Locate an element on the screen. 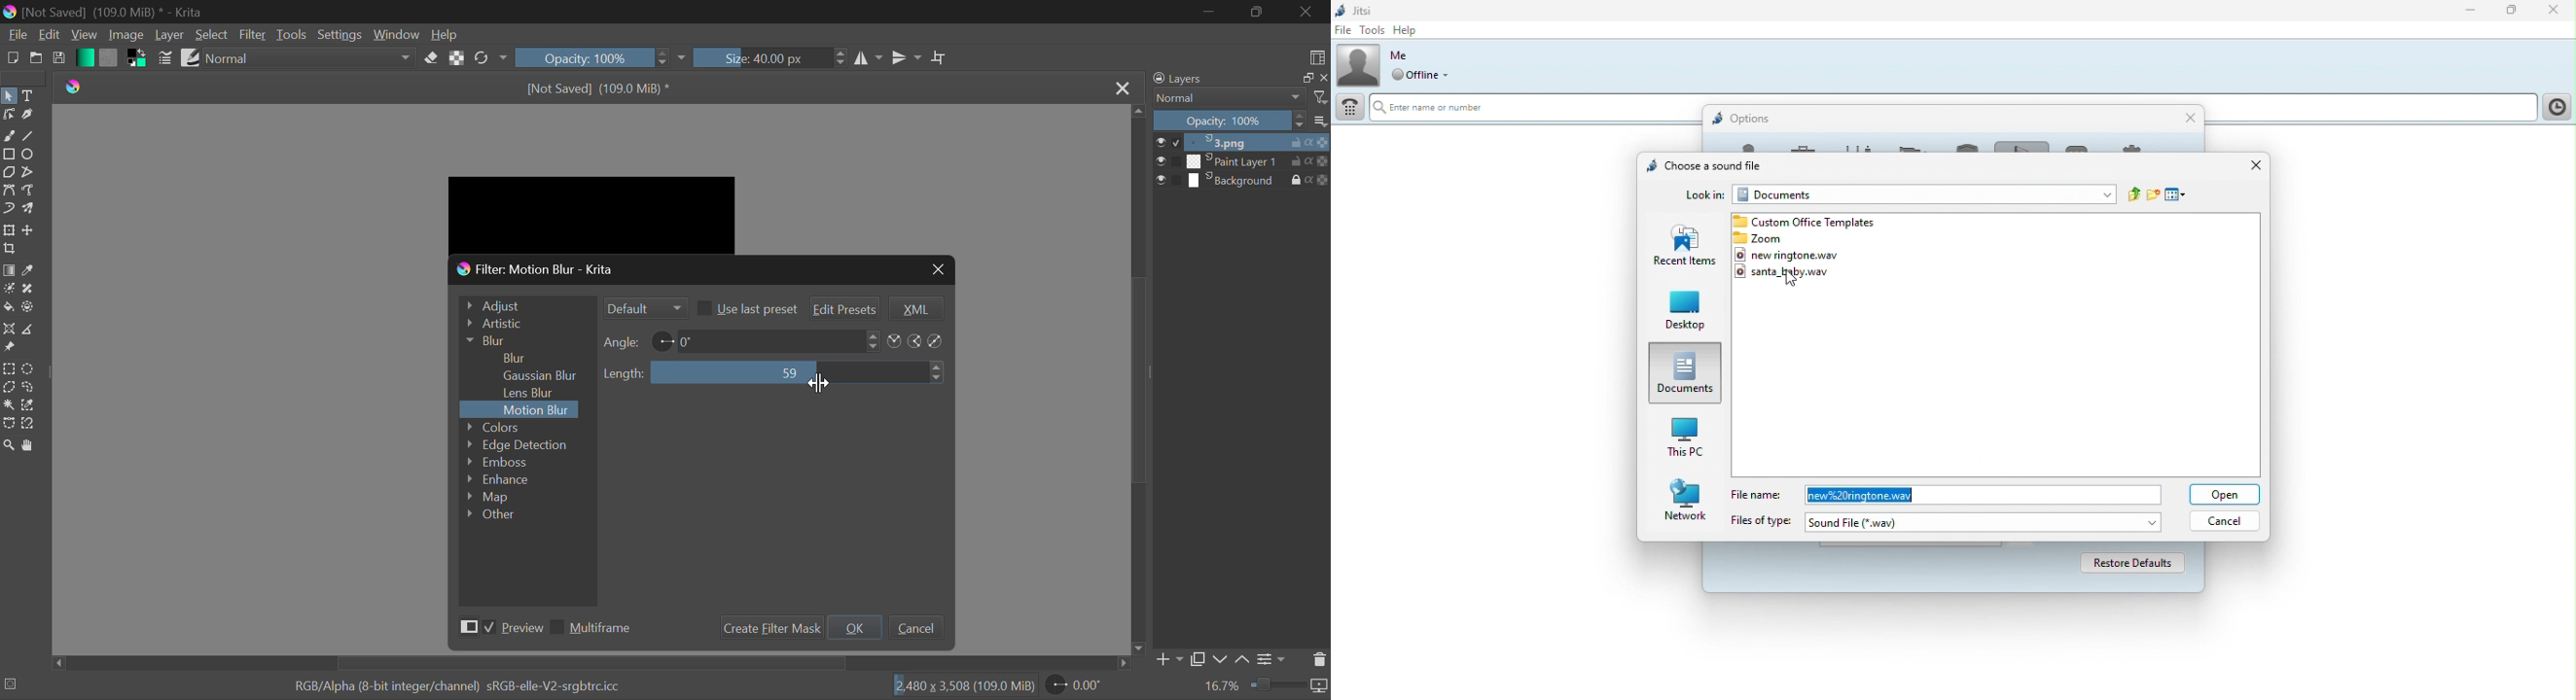 Image resolution: width=2576 pixels, height=700 pixels. Image is located at coordinates (126, 36).